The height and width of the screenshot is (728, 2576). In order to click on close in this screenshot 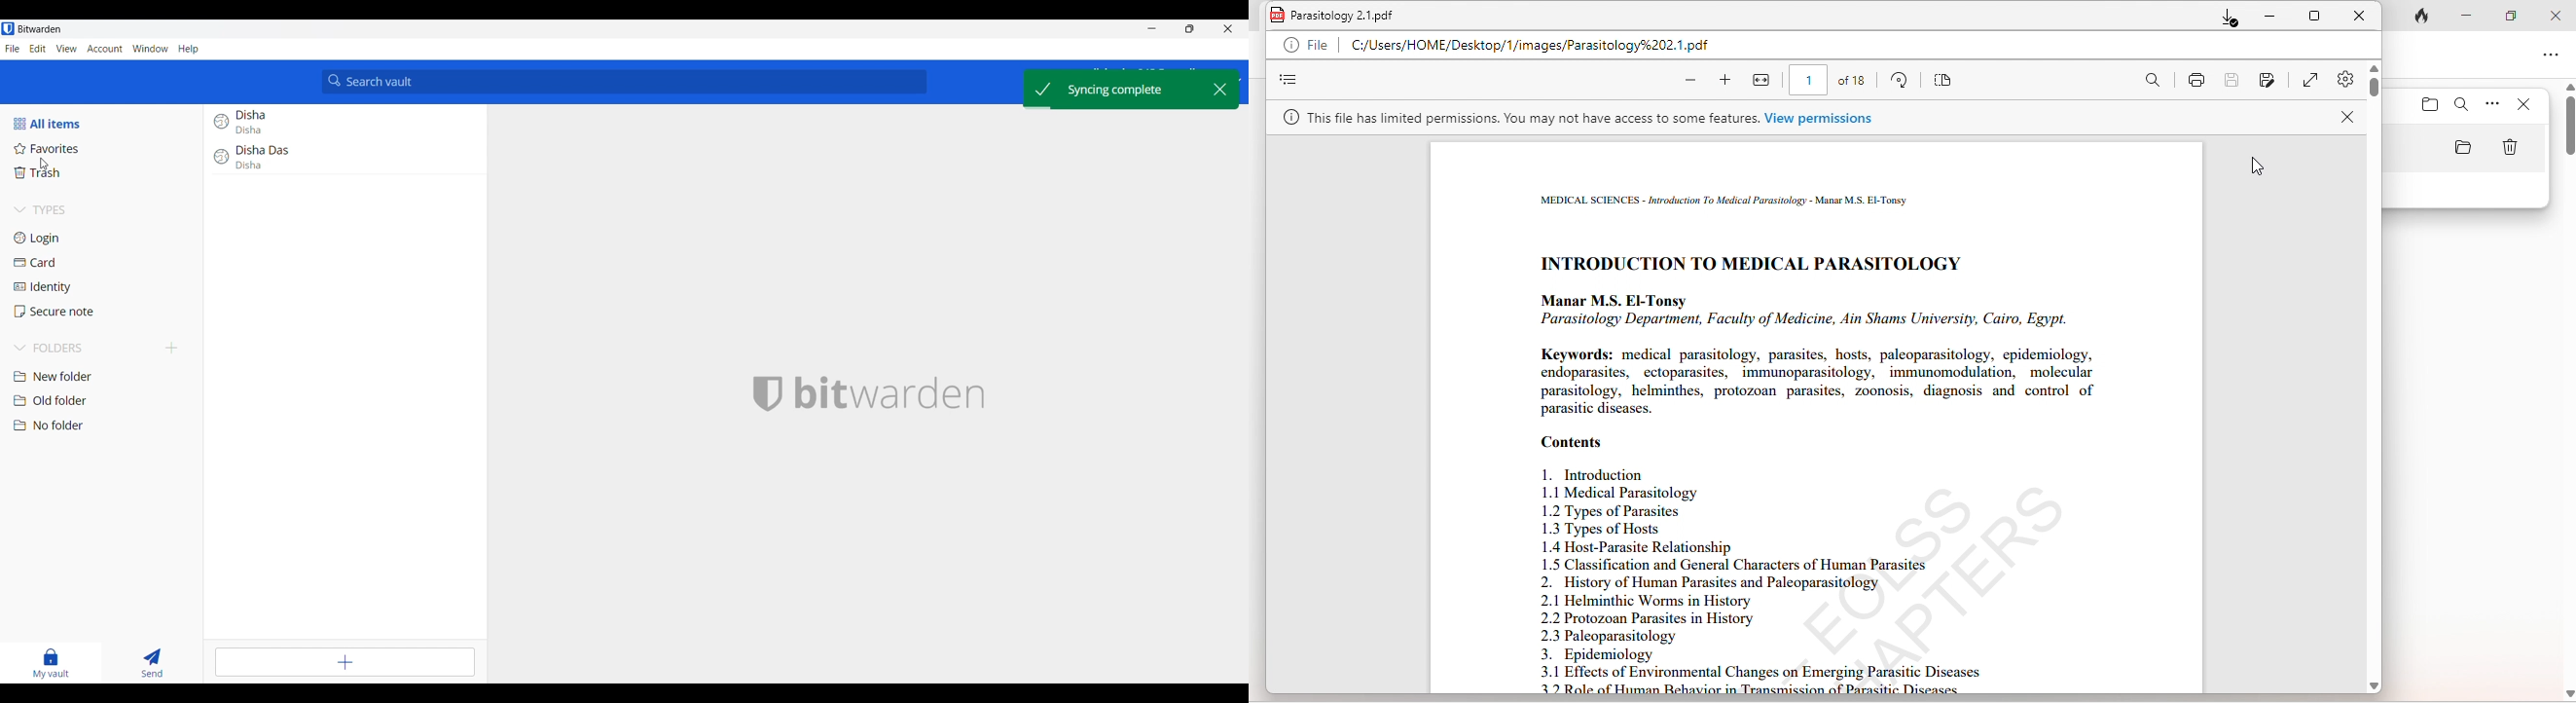, I will do `click(2557, 14)`.